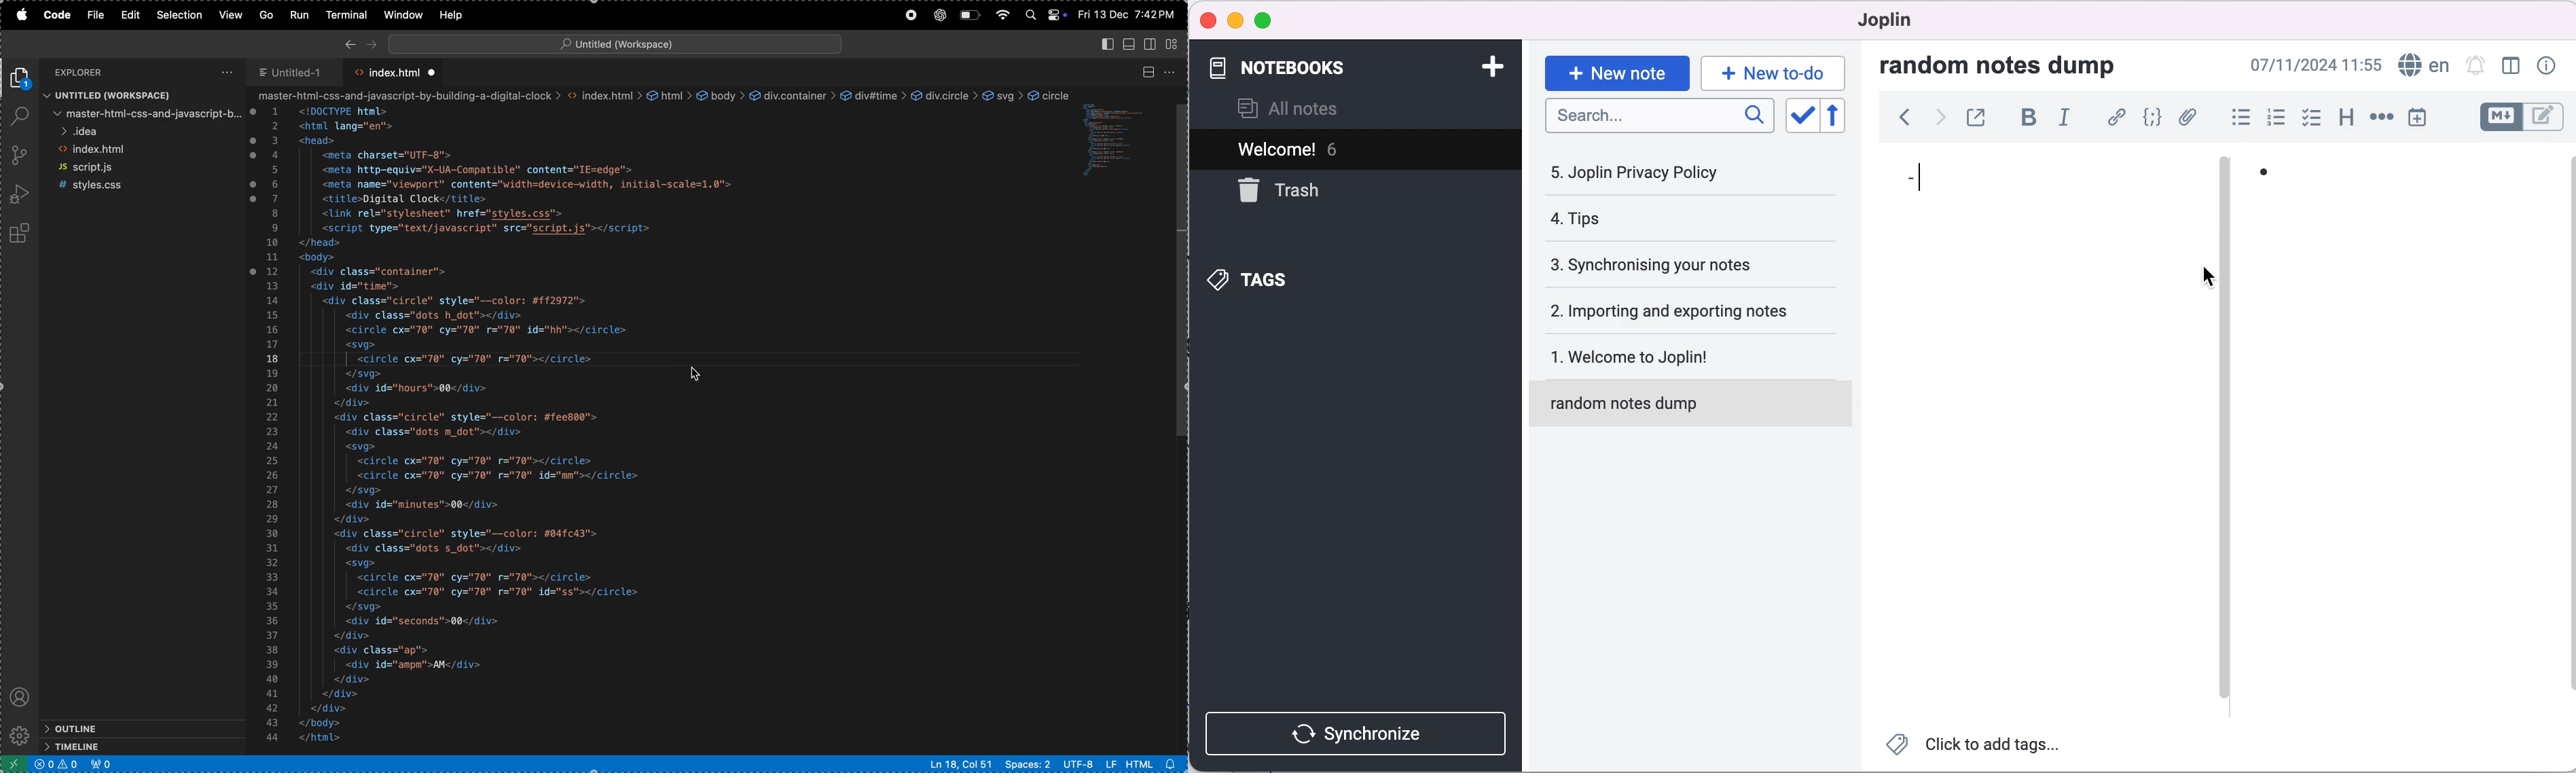 The width and height of the screenshot is (2576, 784). I want to click on attach file, so click(2186, 119).